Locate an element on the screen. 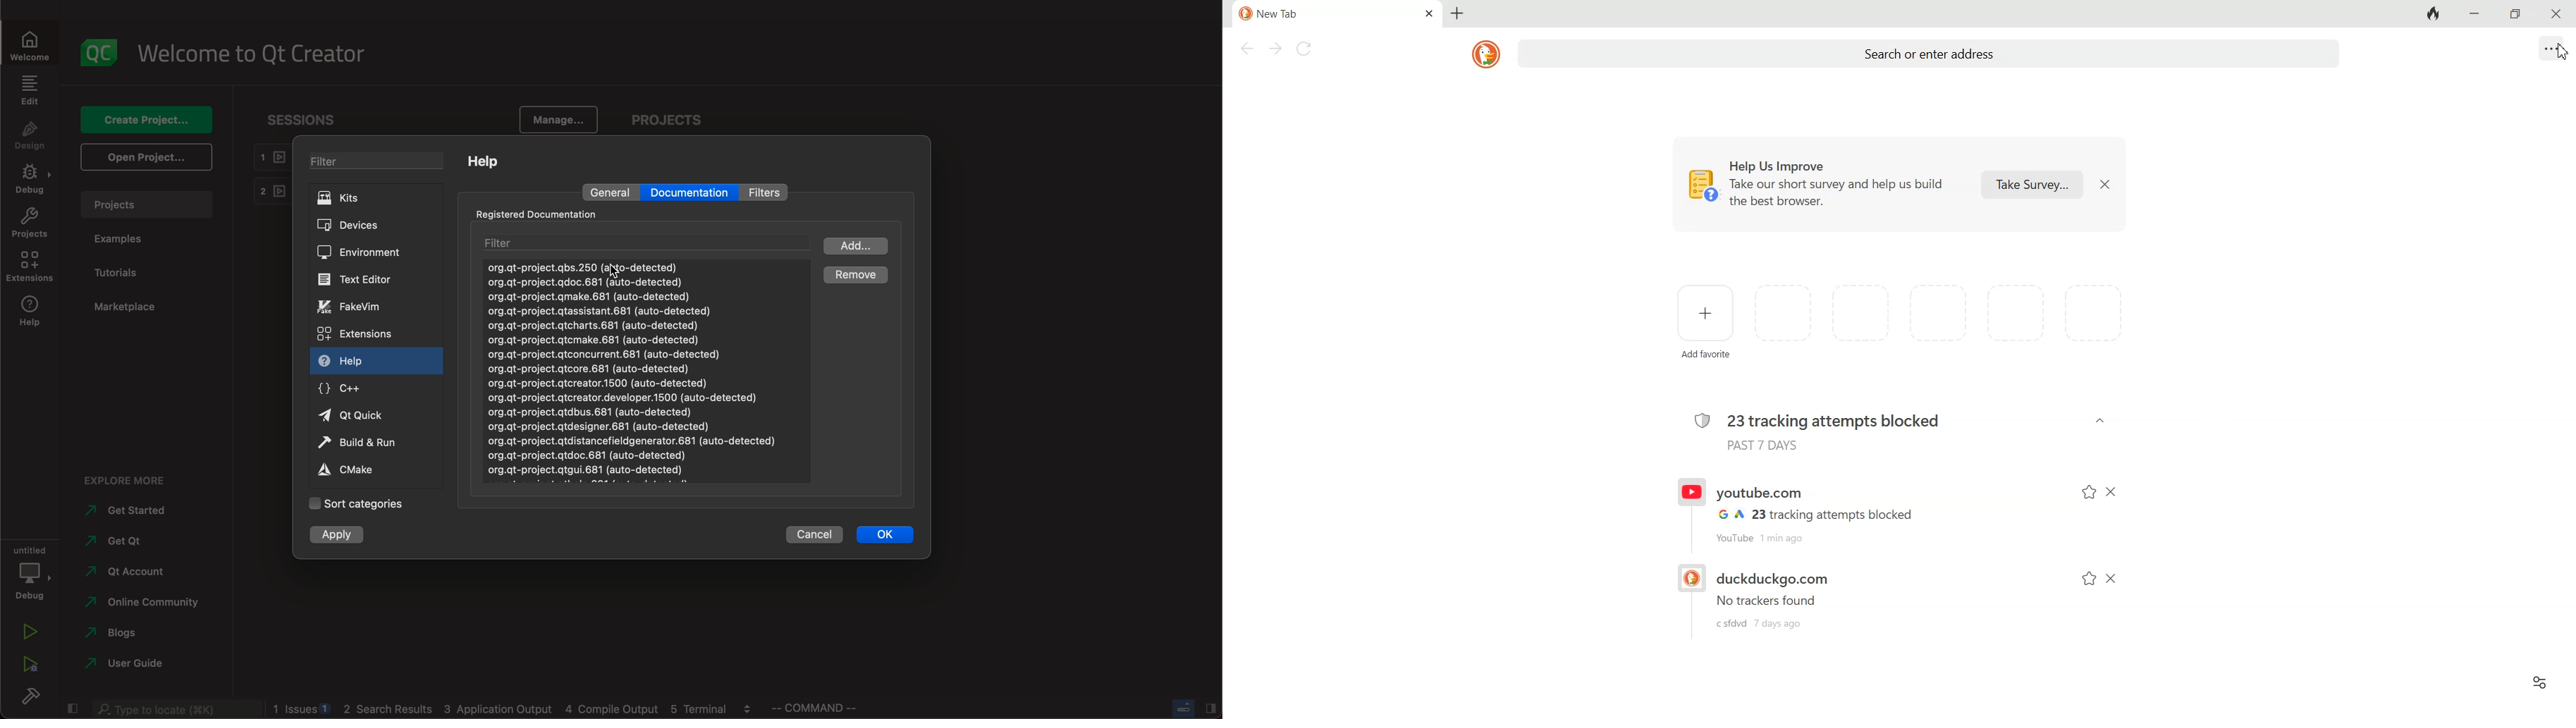  manage is located at coordinates (562, 121).